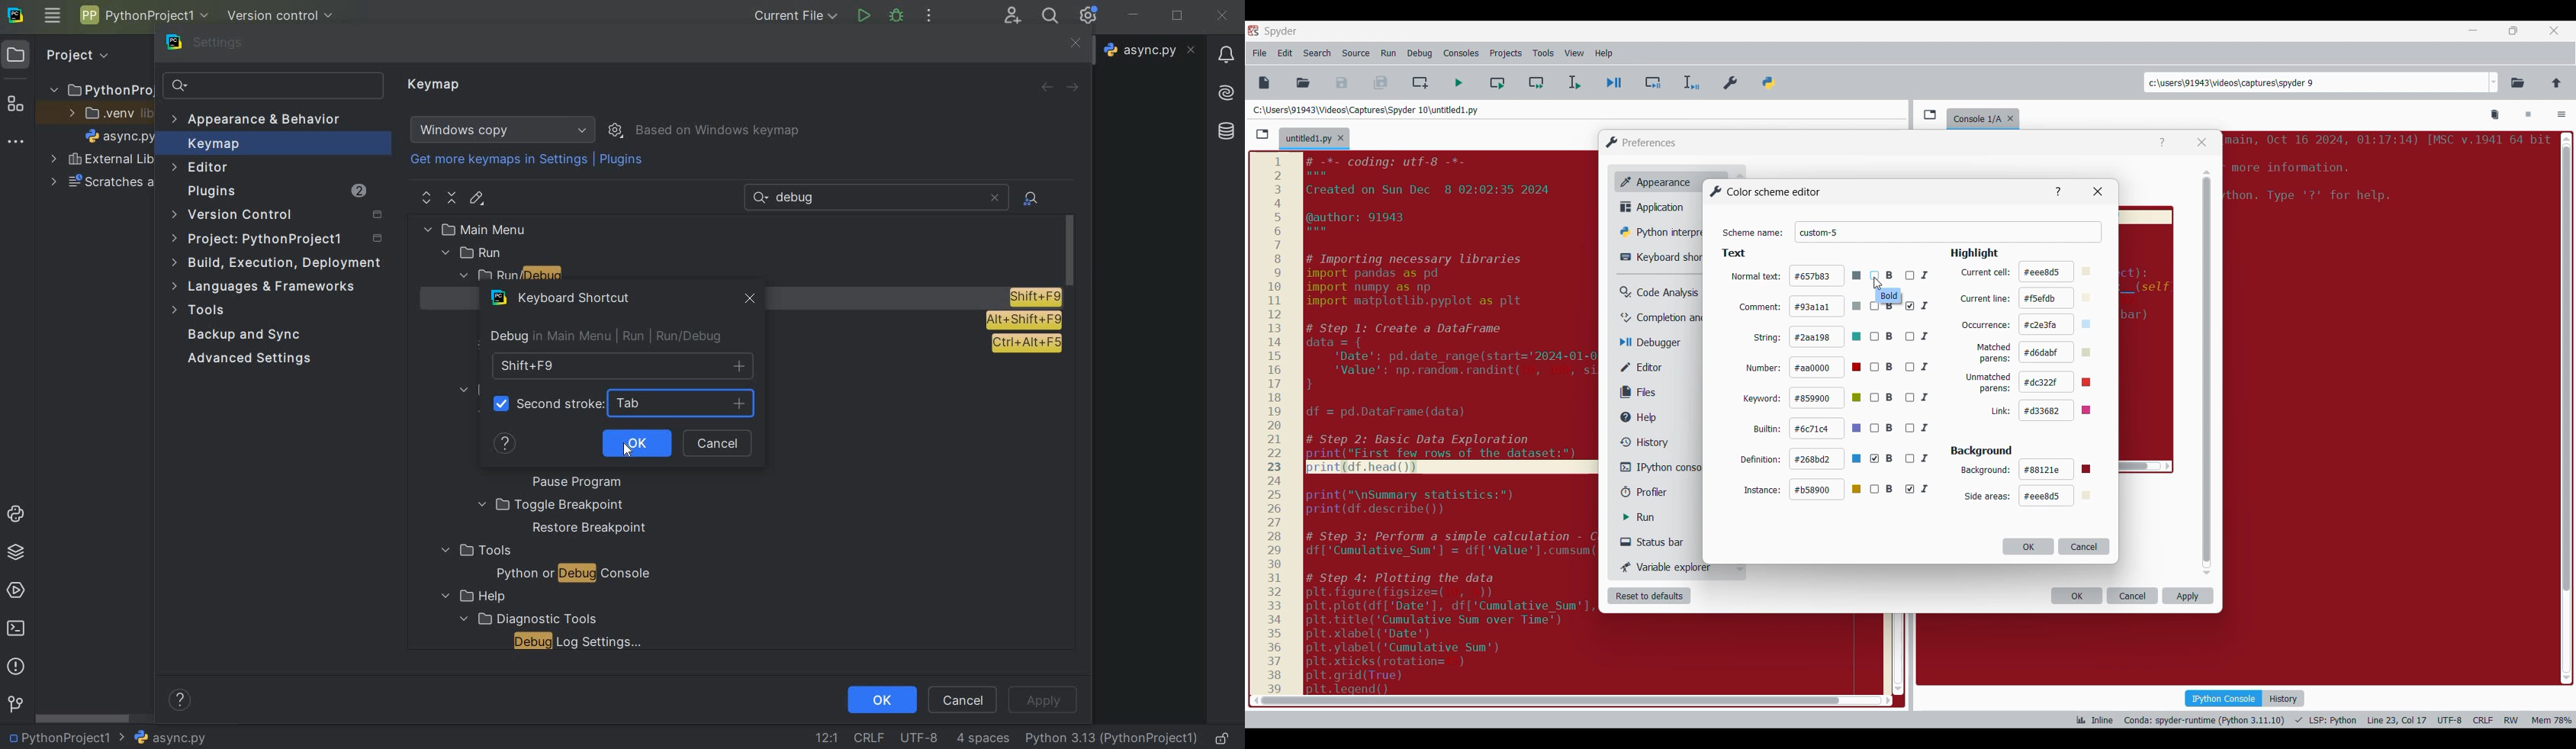  Describe the element at coordinates (1920, 489) in the screenshot. I see `I` at that location.